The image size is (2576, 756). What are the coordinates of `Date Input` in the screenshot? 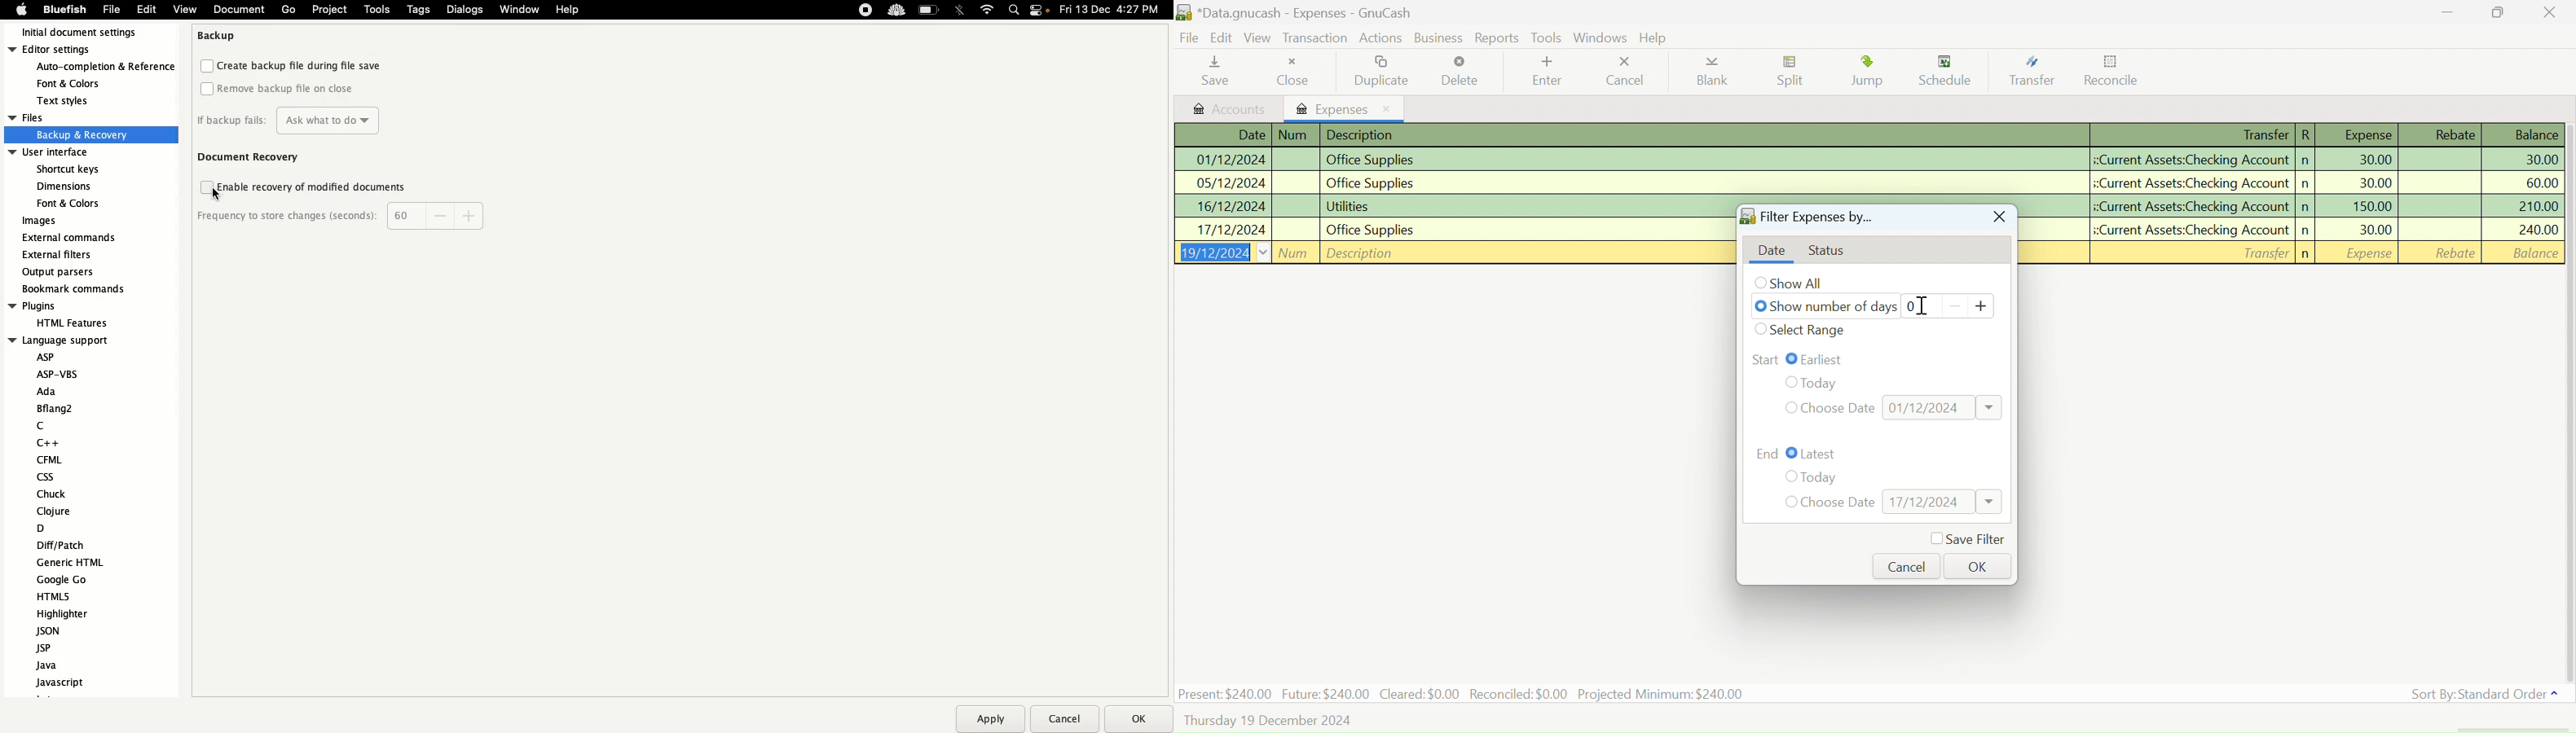 It's located at (1942, 502).